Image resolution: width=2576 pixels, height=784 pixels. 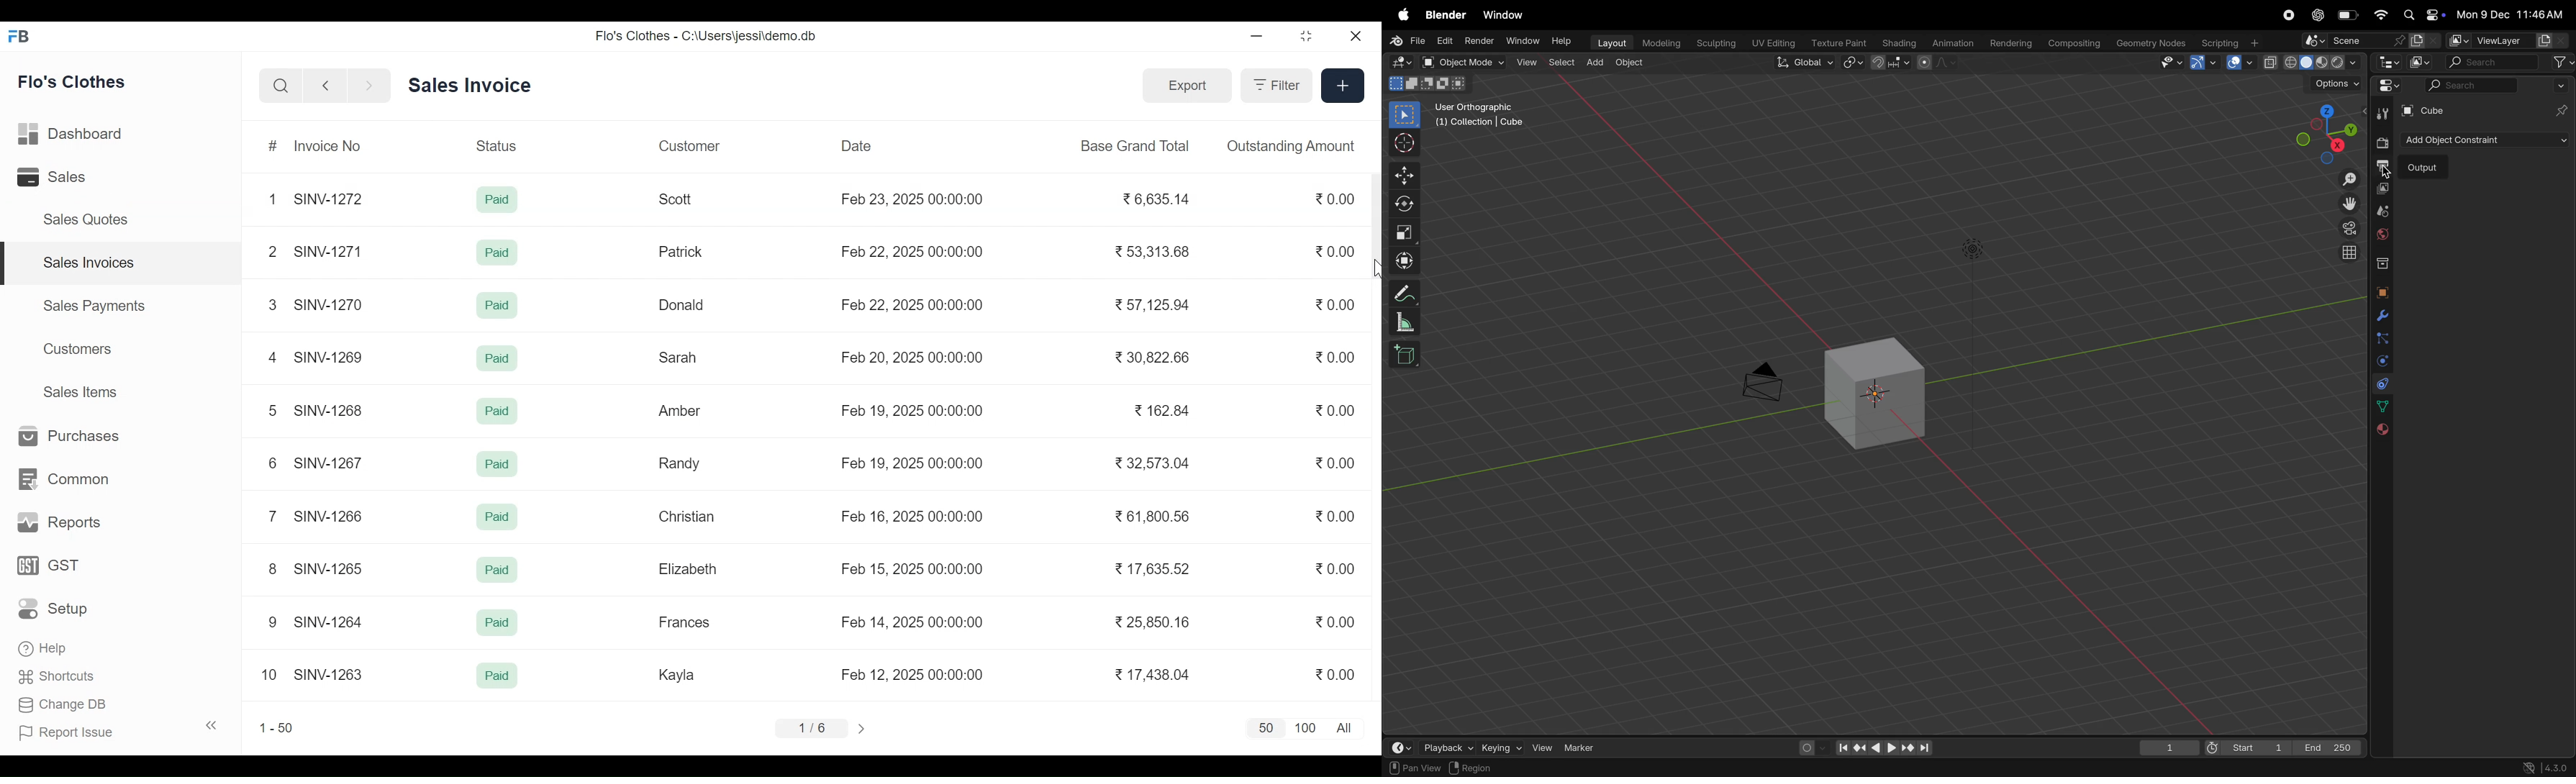 What do you see at coordinates (1462, 63) in the screenshot?
I see `object mode` at bounding box center [1462, 63].